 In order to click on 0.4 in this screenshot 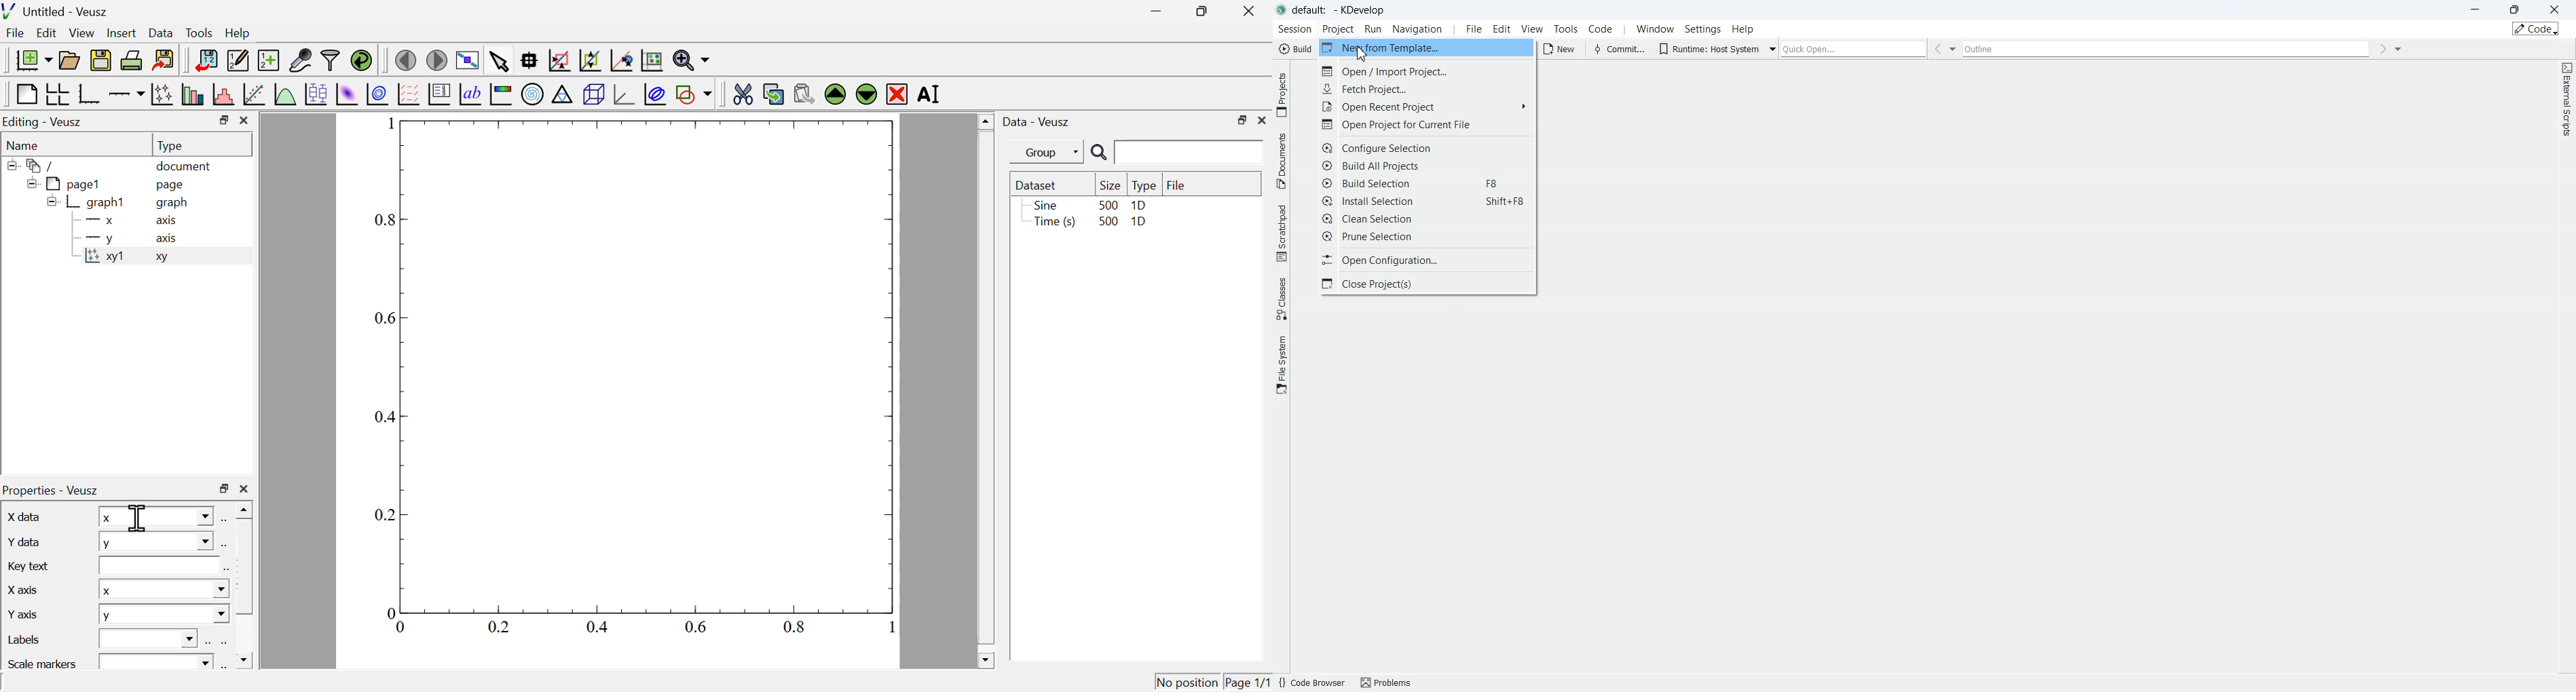, I will do `click(387, 418)`.